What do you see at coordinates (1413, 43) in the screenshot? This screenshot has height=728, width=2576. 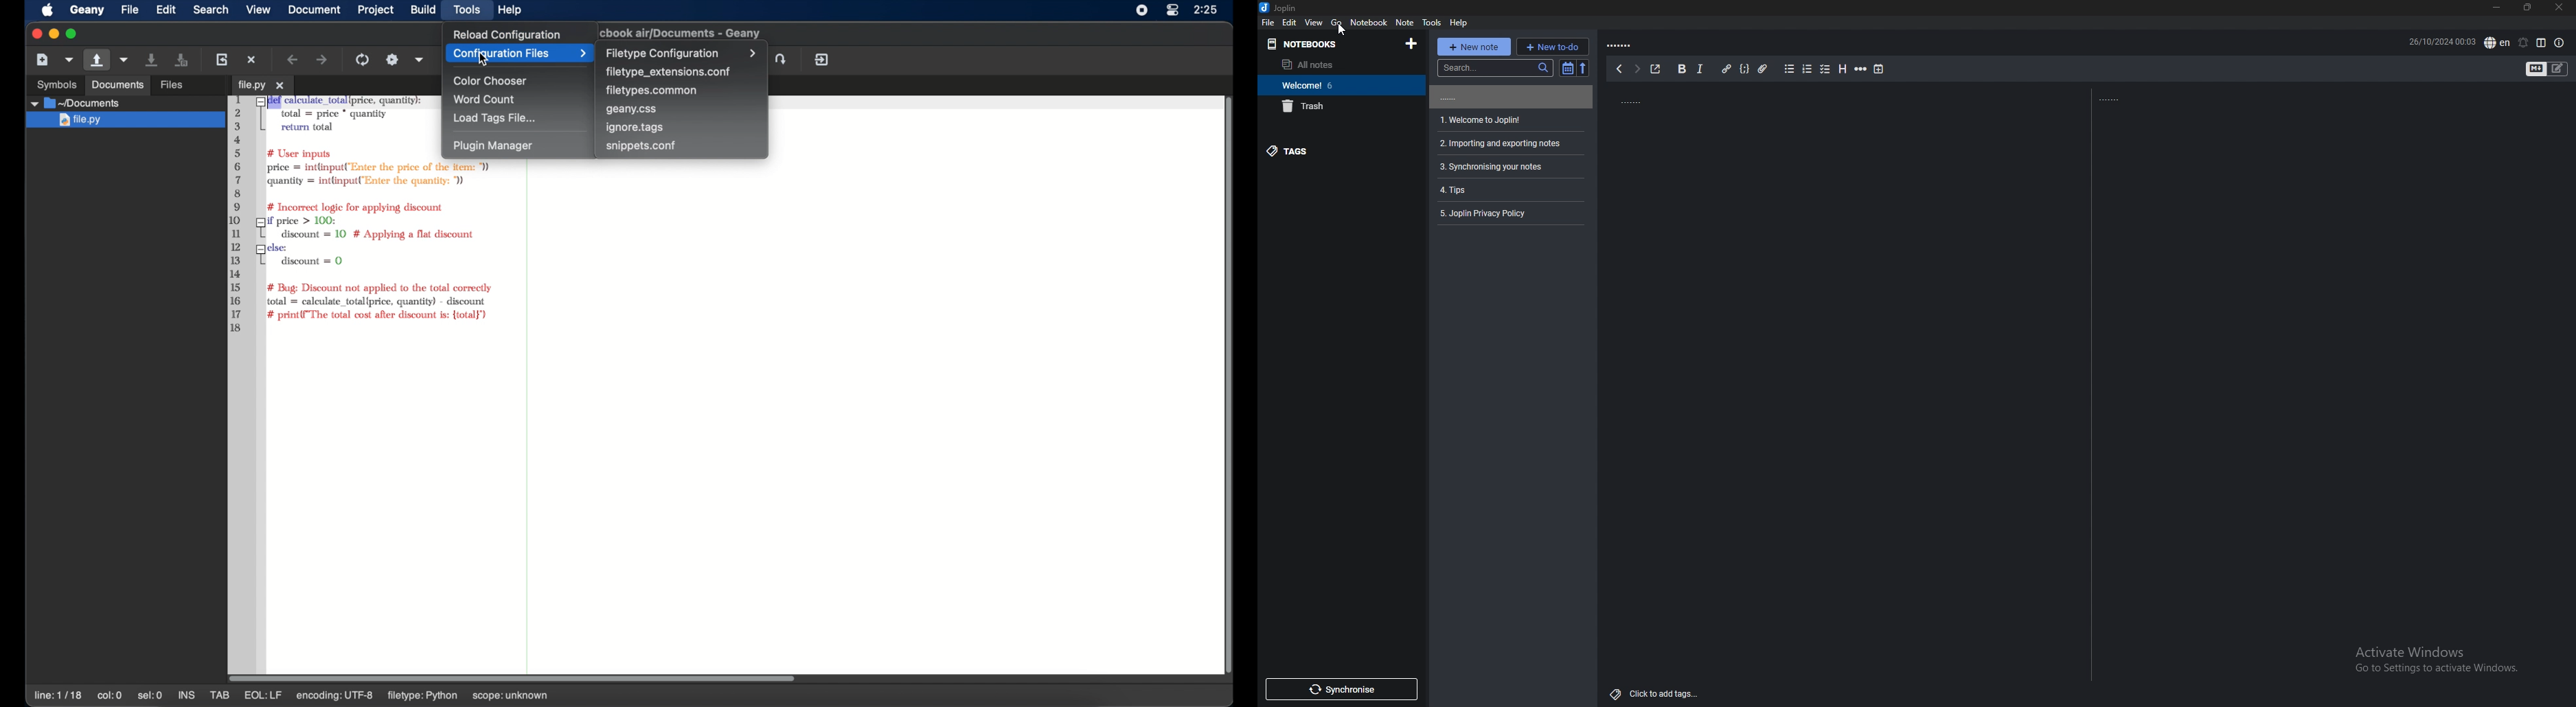 I see `add notebooks` at bounding box center [1413, 43].